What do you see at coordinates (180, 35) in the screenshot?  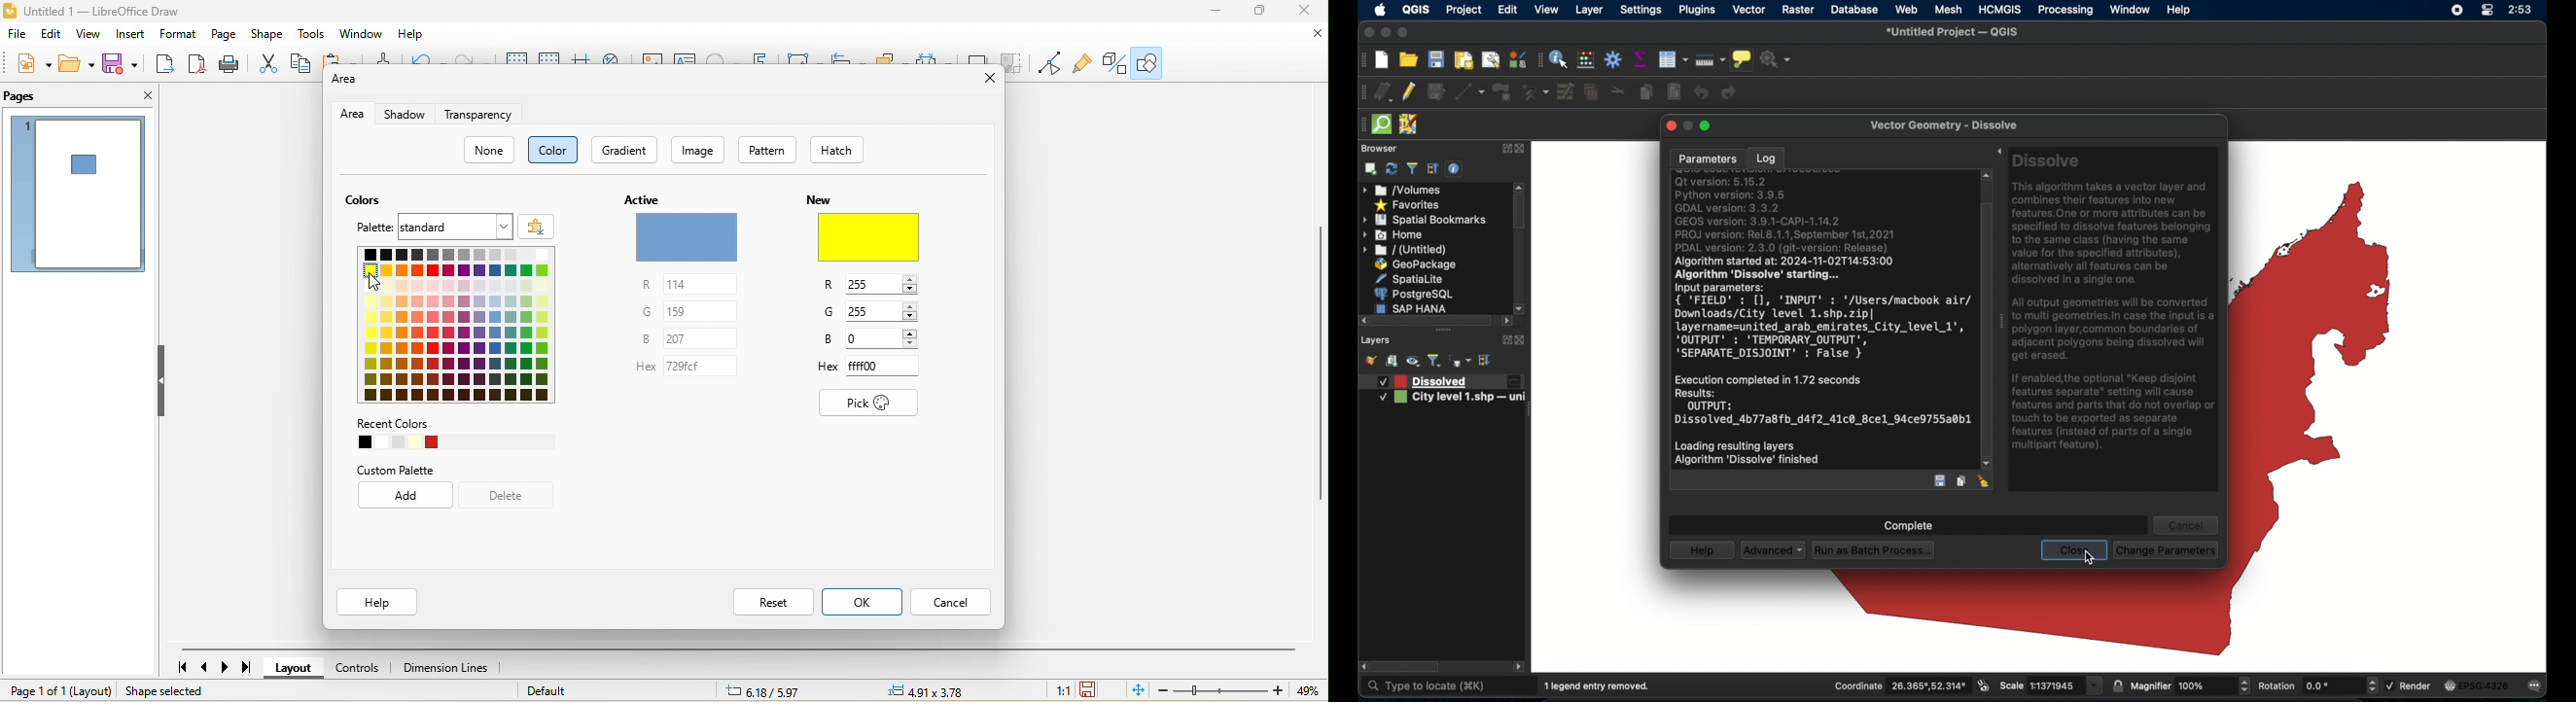 I see `format` at bounding box center [180, 35].